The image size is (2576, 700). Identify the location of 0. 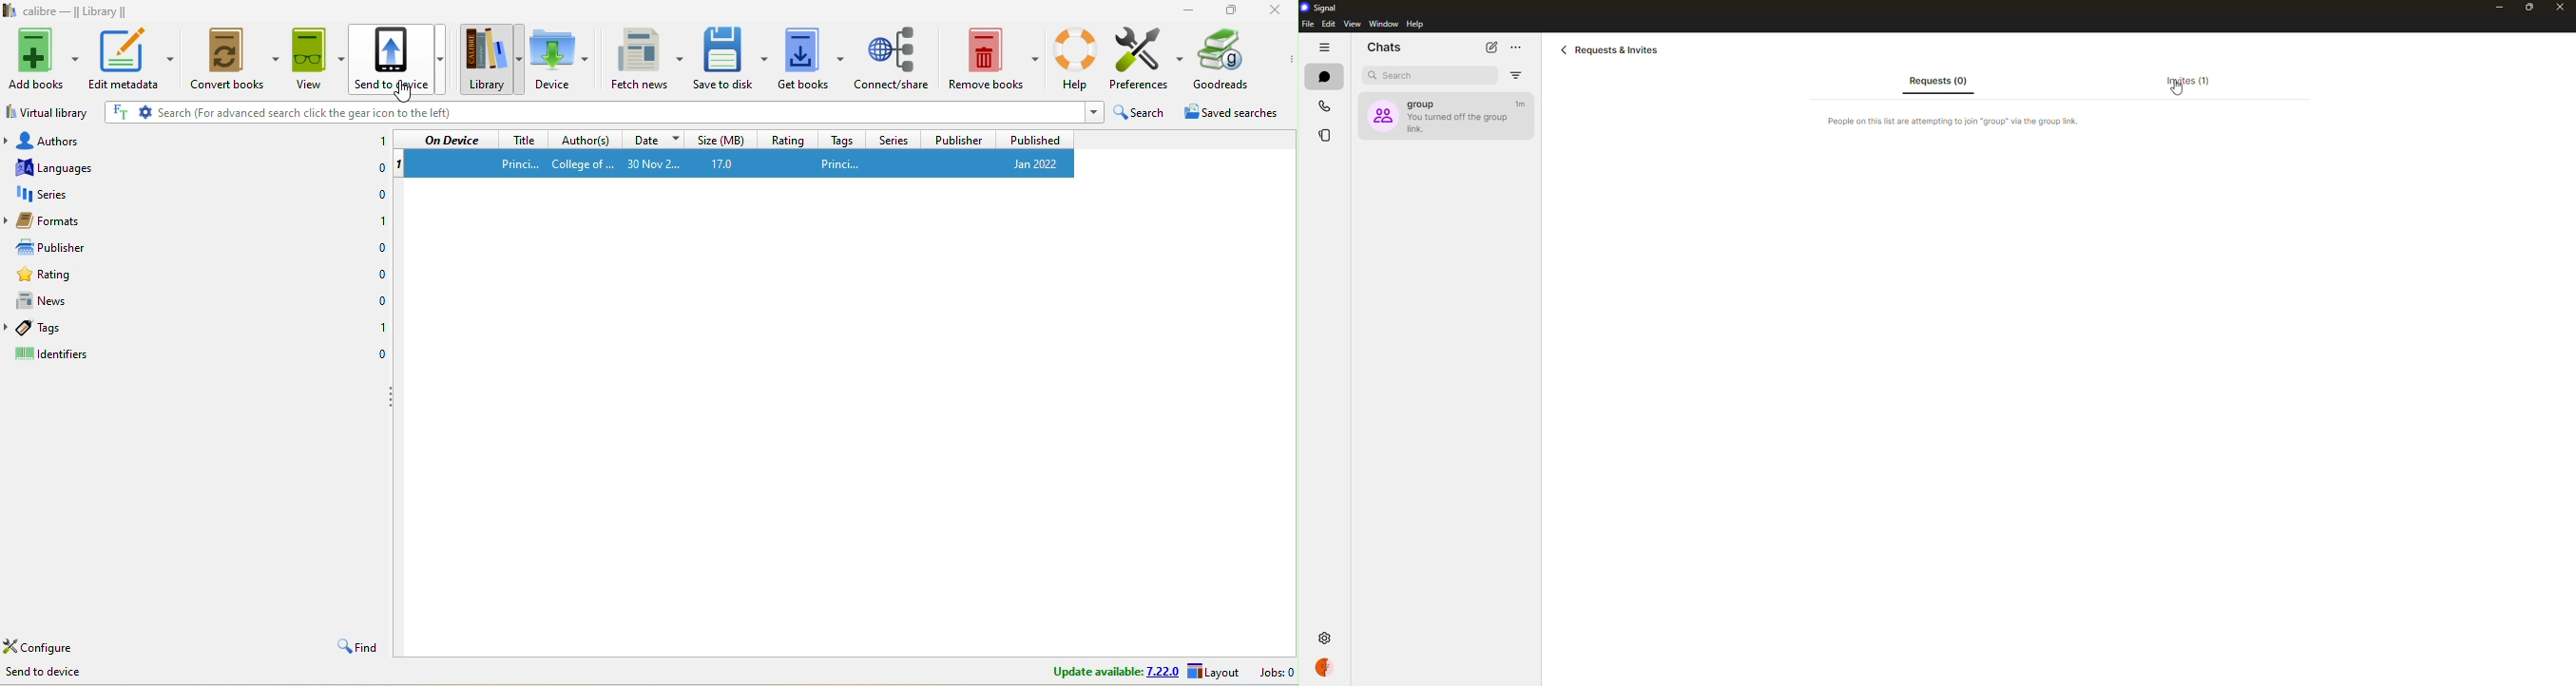
(376, 275).